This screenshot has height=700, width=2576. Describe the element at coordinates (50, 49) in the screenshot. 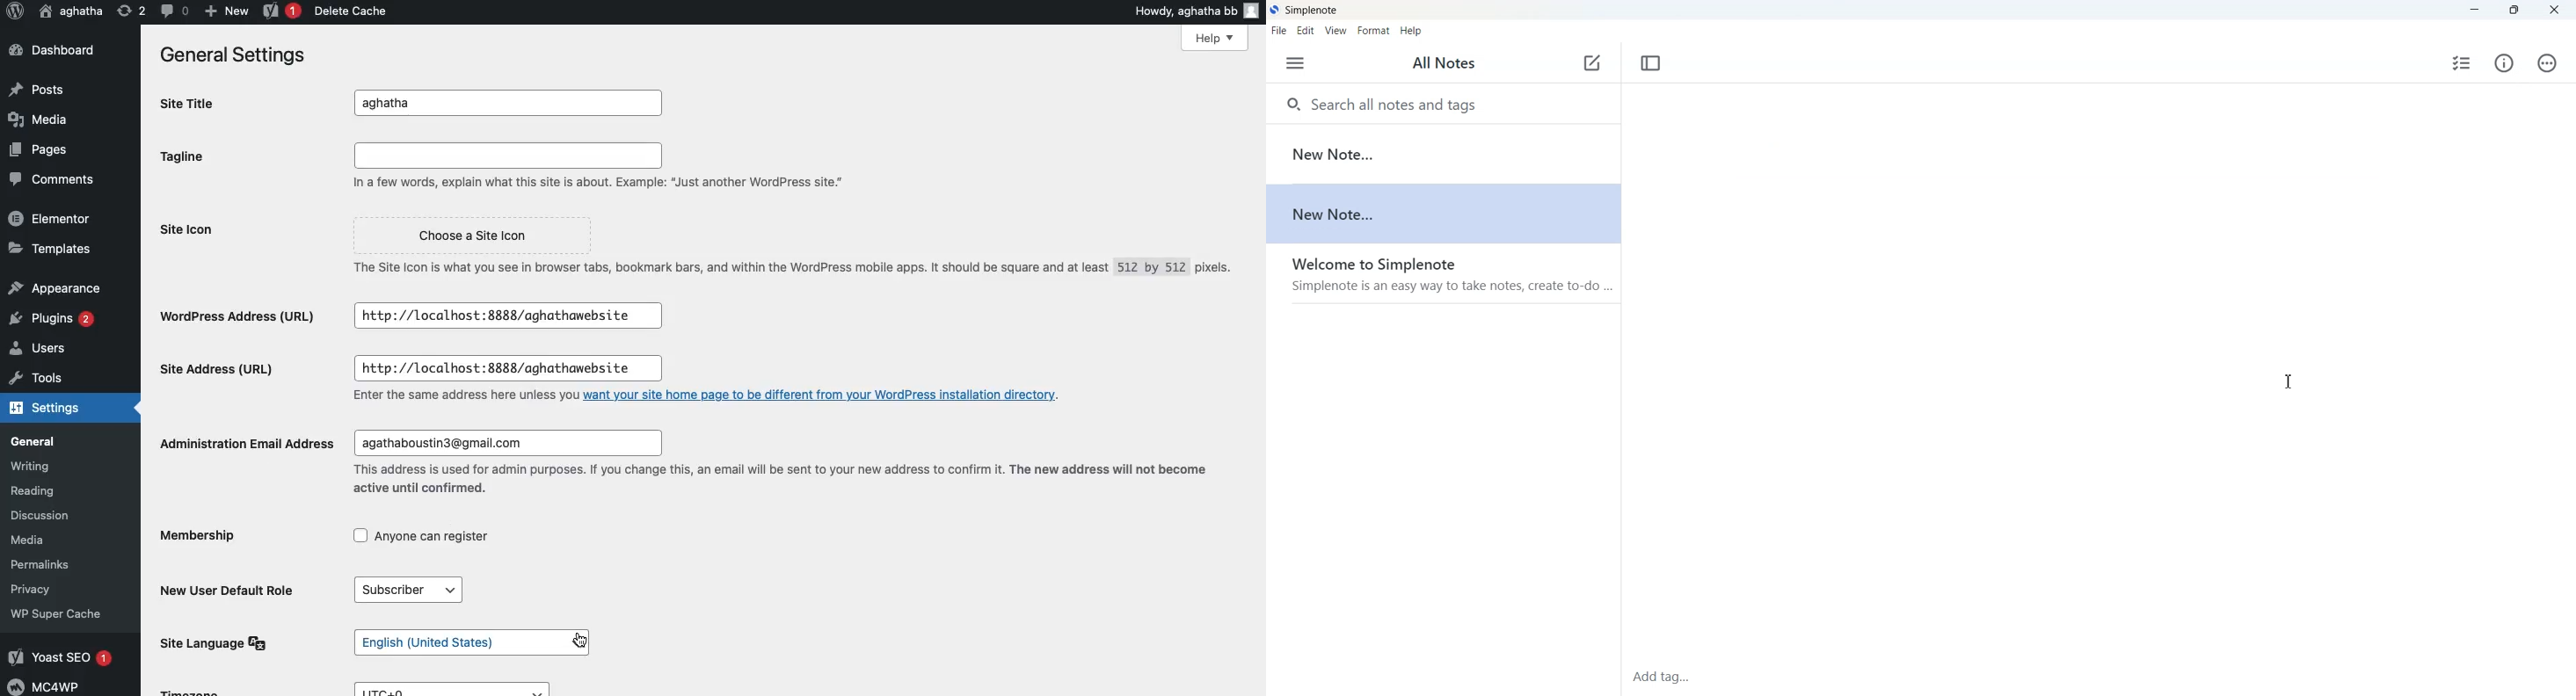

I see `Dashboard` at that location.